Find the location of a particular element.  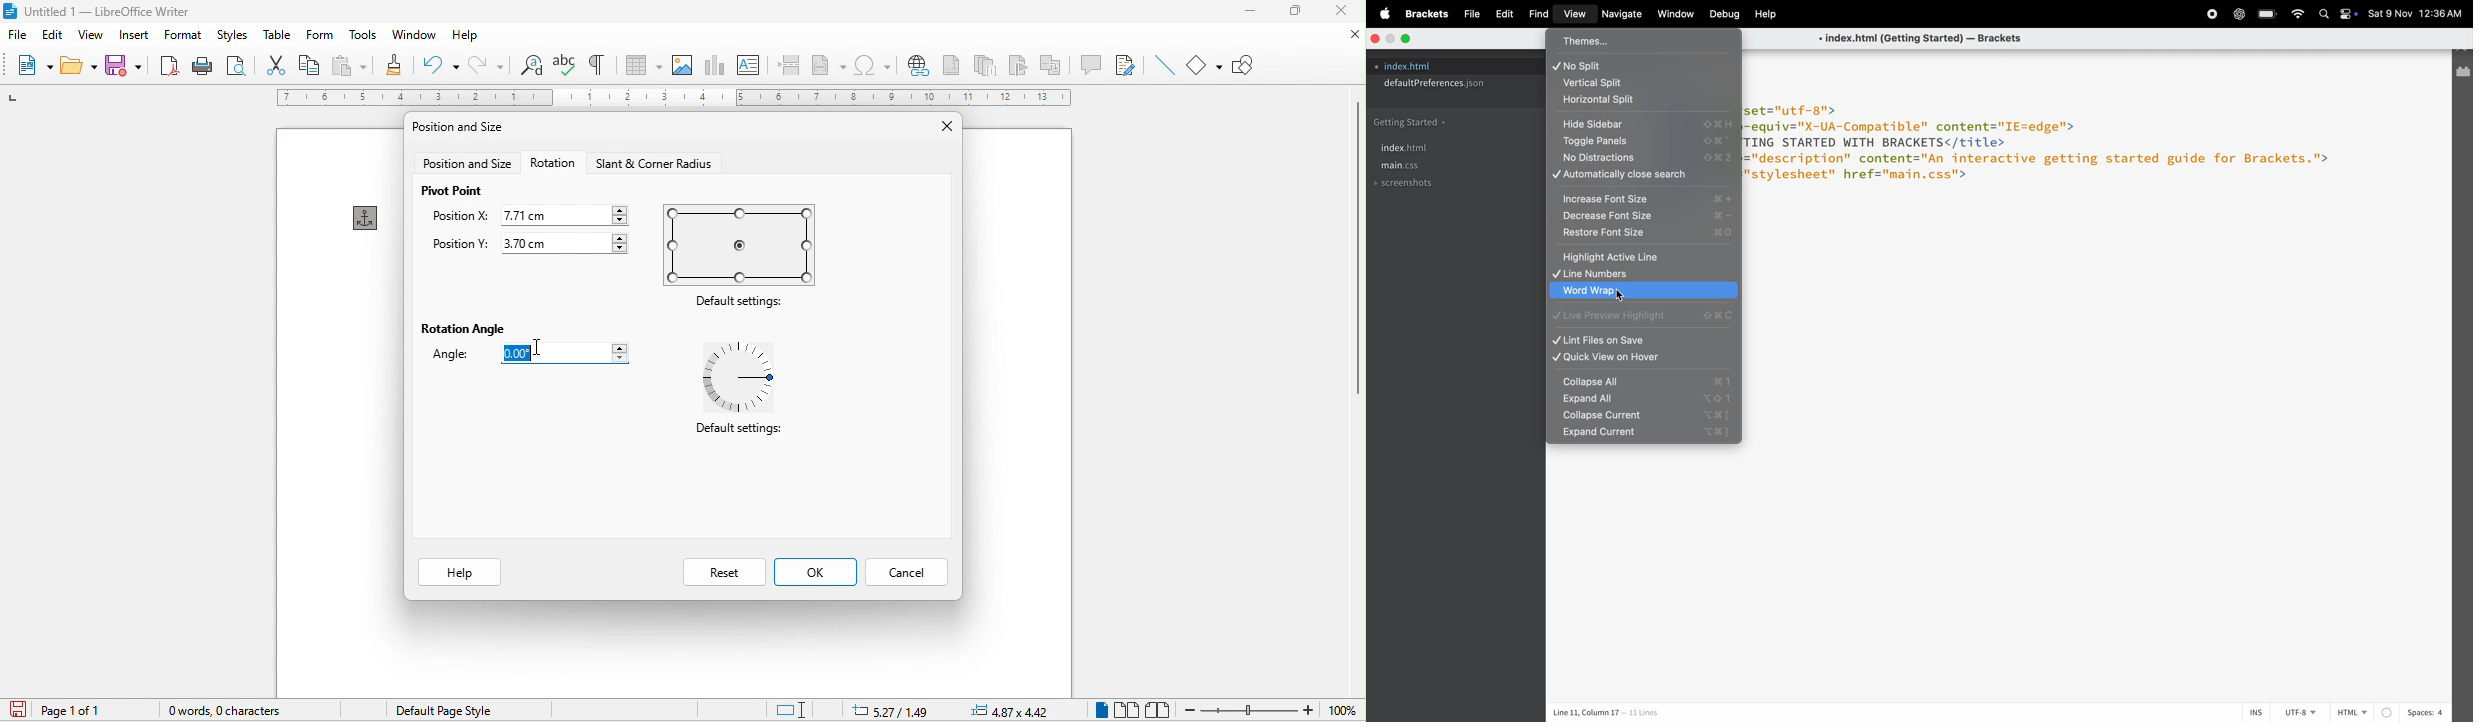

3.70 cm is located at coordinates (566, 243).